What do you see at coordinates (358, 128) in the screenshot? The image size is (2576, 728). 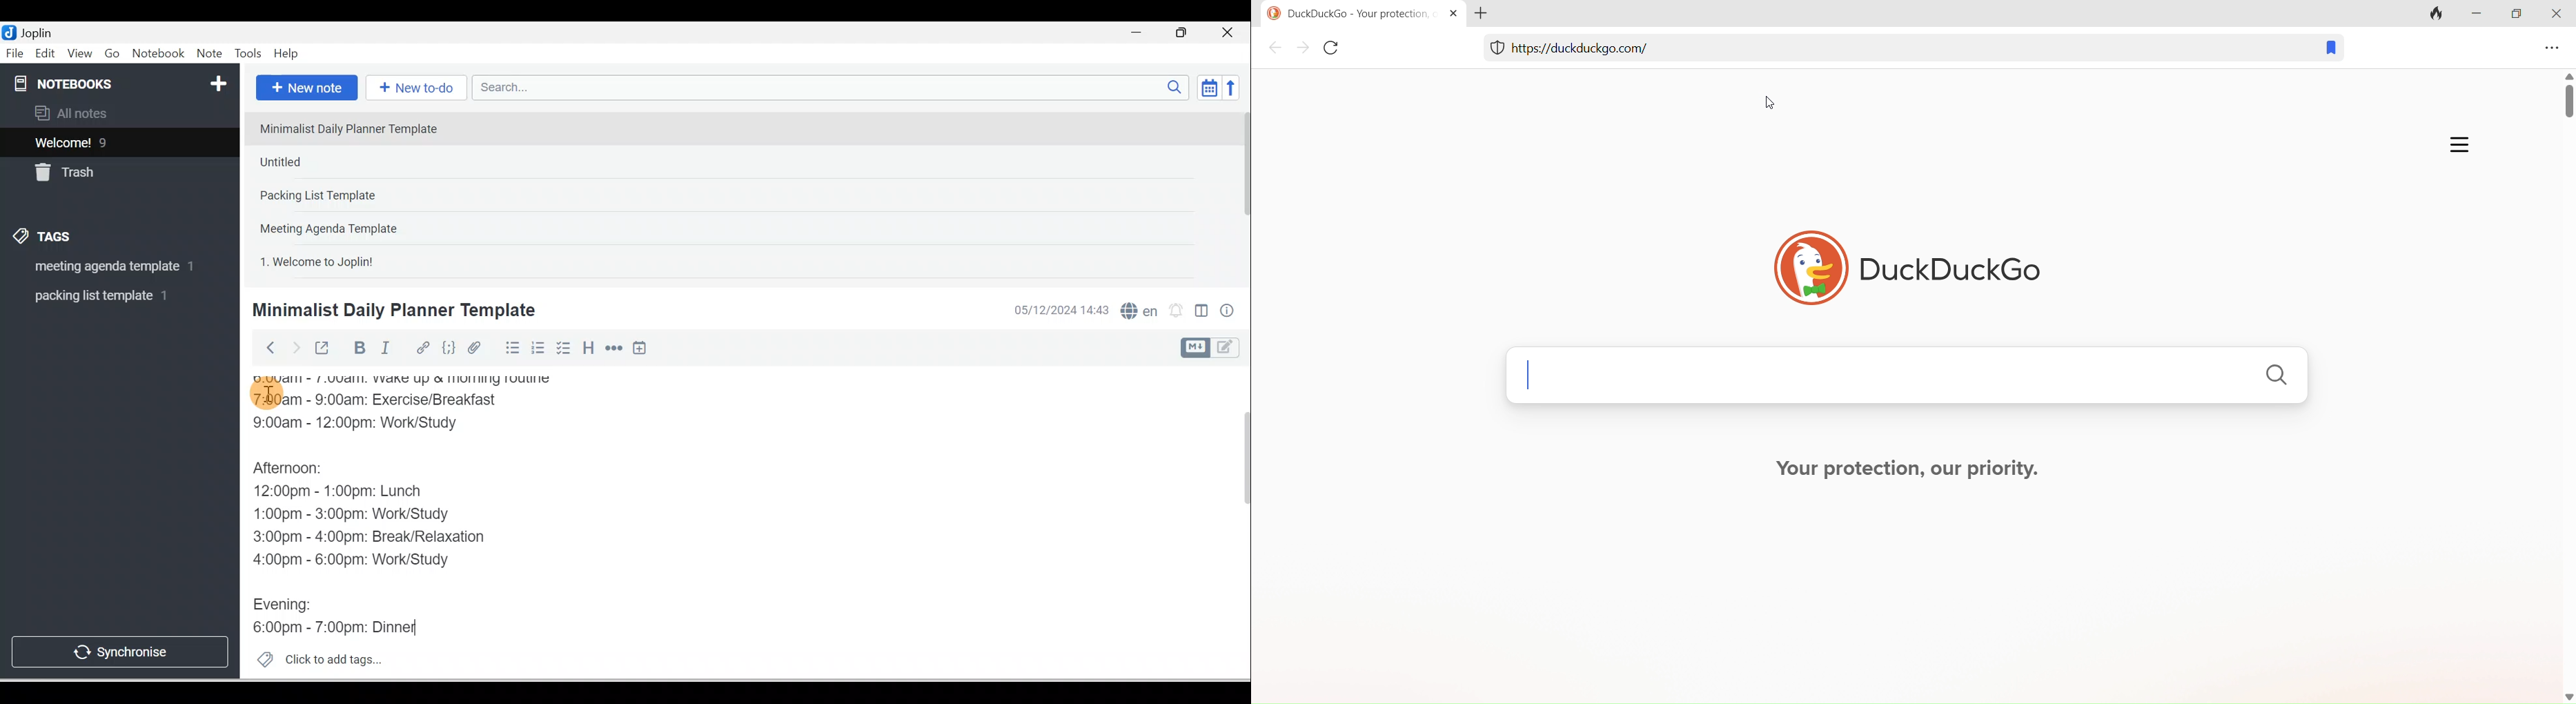 I see `Note 1` at bounding box center [358, 128].